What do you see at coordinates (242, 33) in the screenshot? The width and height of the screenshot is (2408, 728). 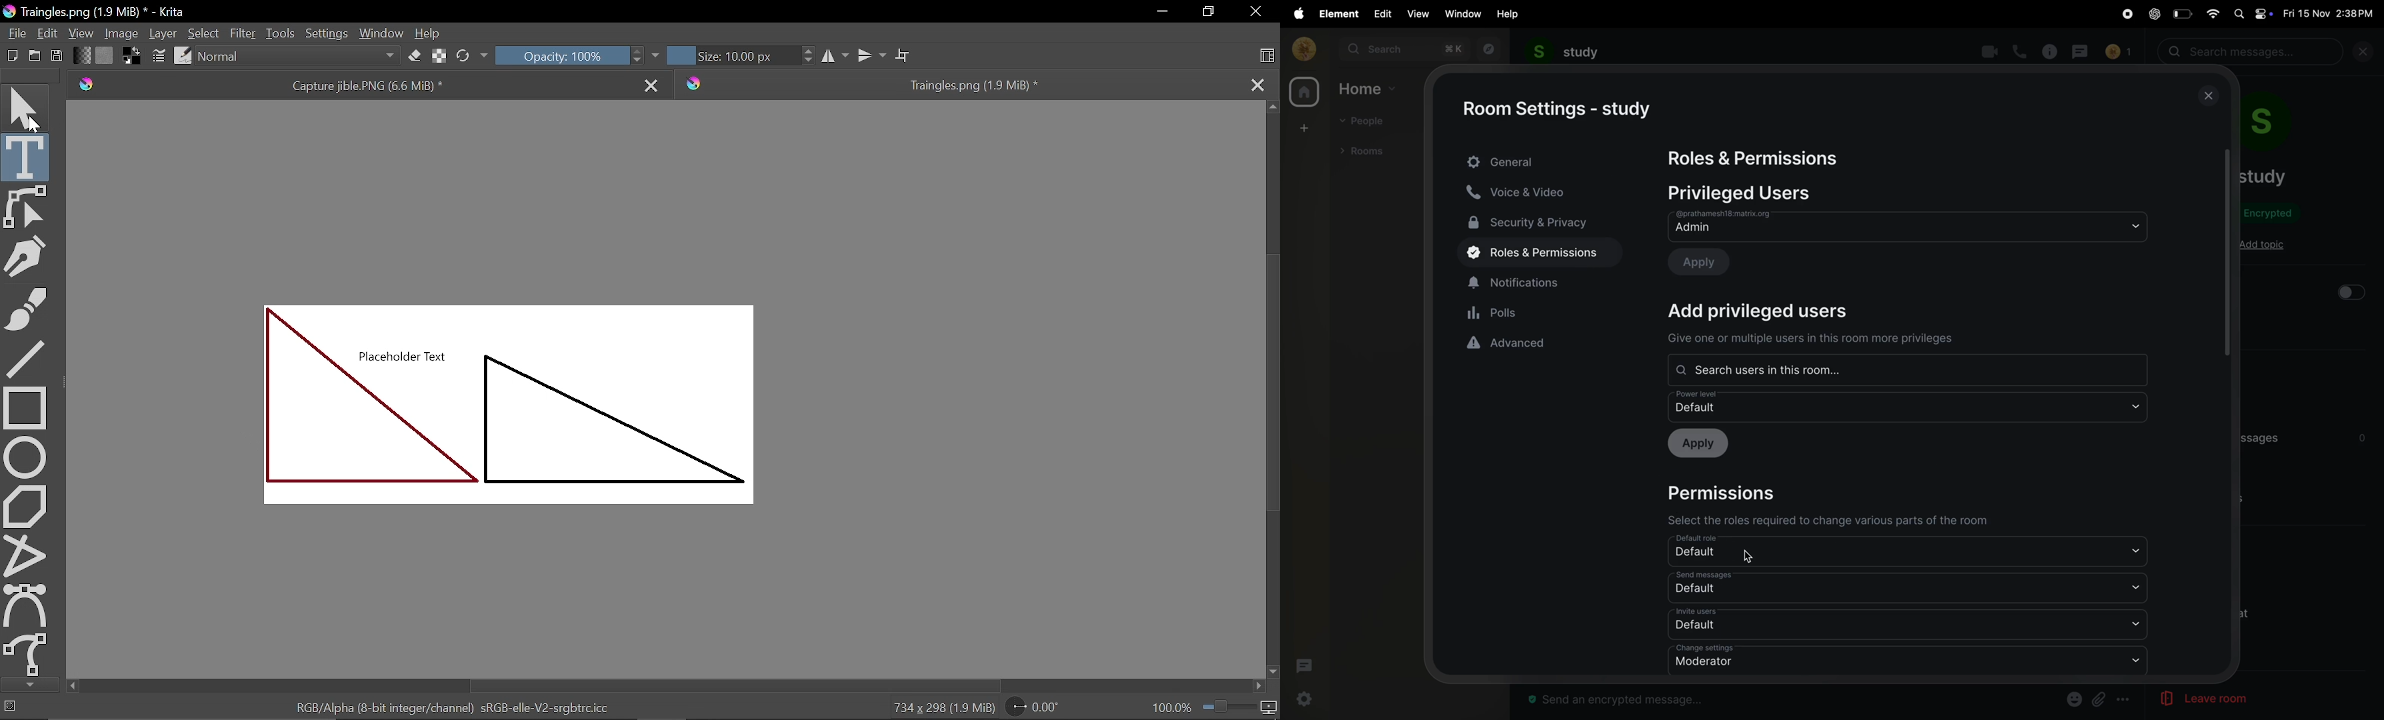 I see `Filter` at bounding box center [242, 33].